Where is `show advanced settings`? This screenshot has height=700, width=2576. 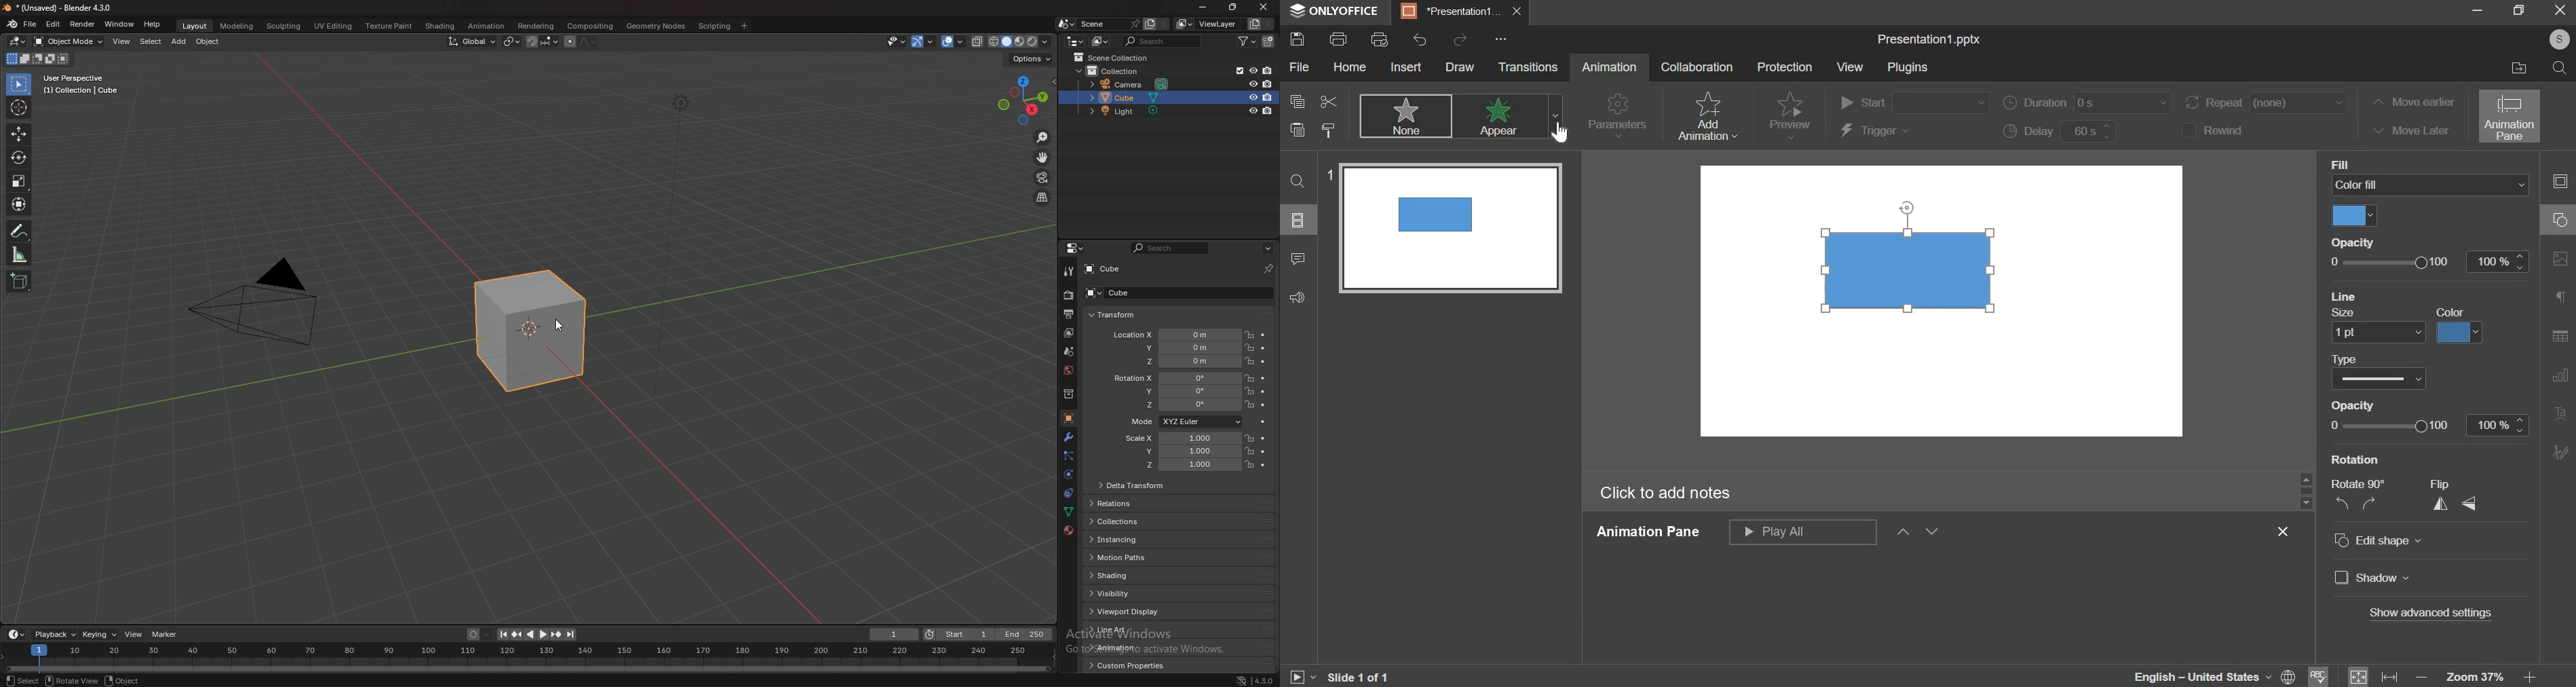
show advanced settings is located at coordinates (2430, 614).